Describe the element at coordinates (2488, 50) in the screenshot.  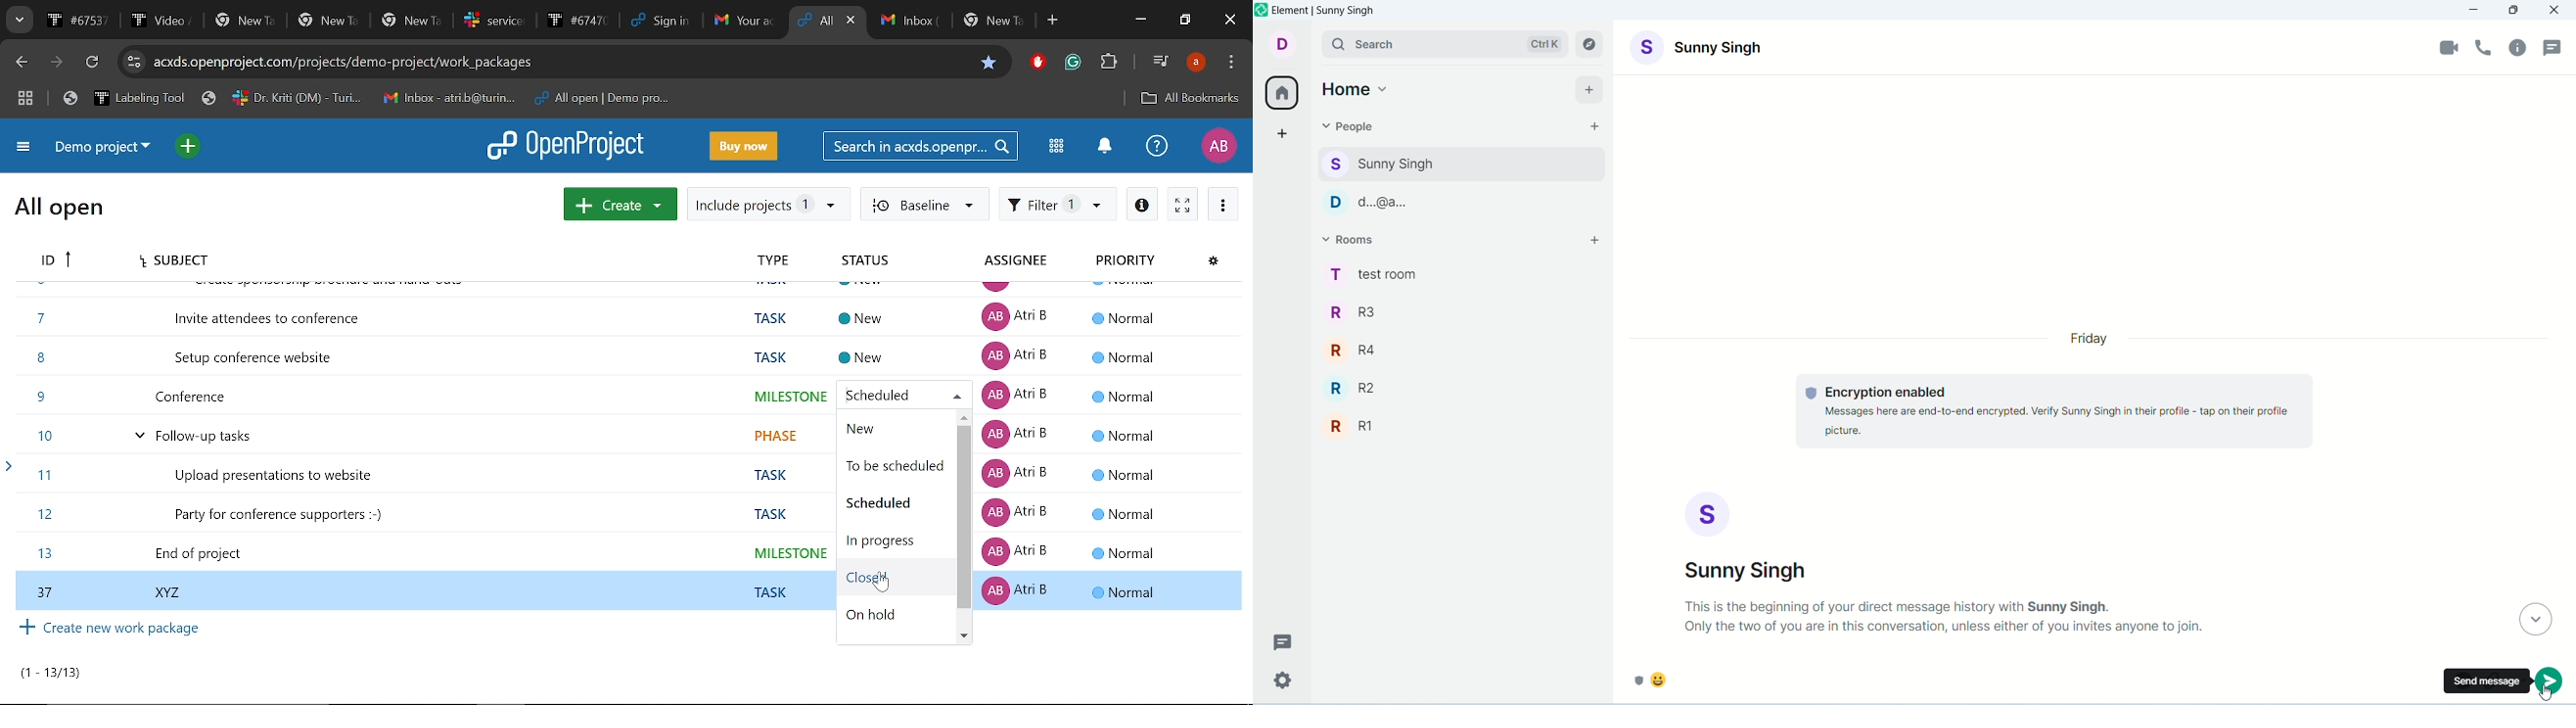
I see `voice call` at that location.